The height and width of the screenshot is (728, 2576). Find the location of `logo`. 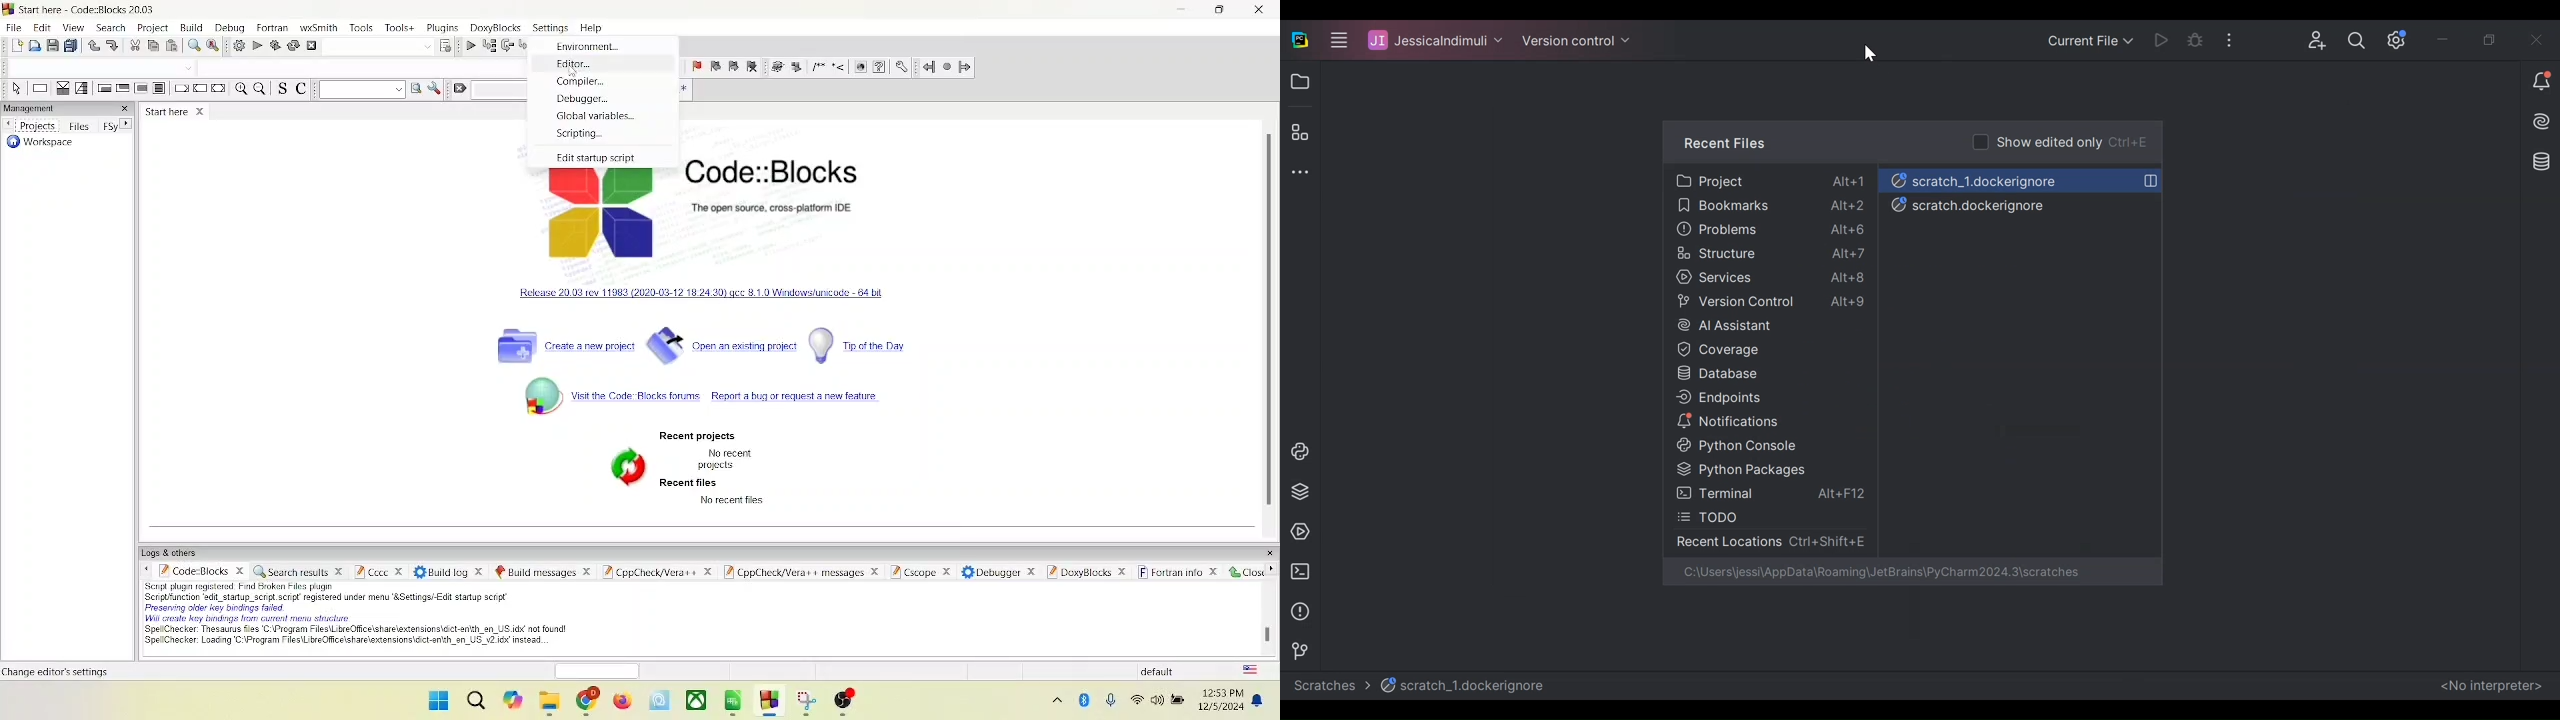

logo is located at coordinates (600, 213).